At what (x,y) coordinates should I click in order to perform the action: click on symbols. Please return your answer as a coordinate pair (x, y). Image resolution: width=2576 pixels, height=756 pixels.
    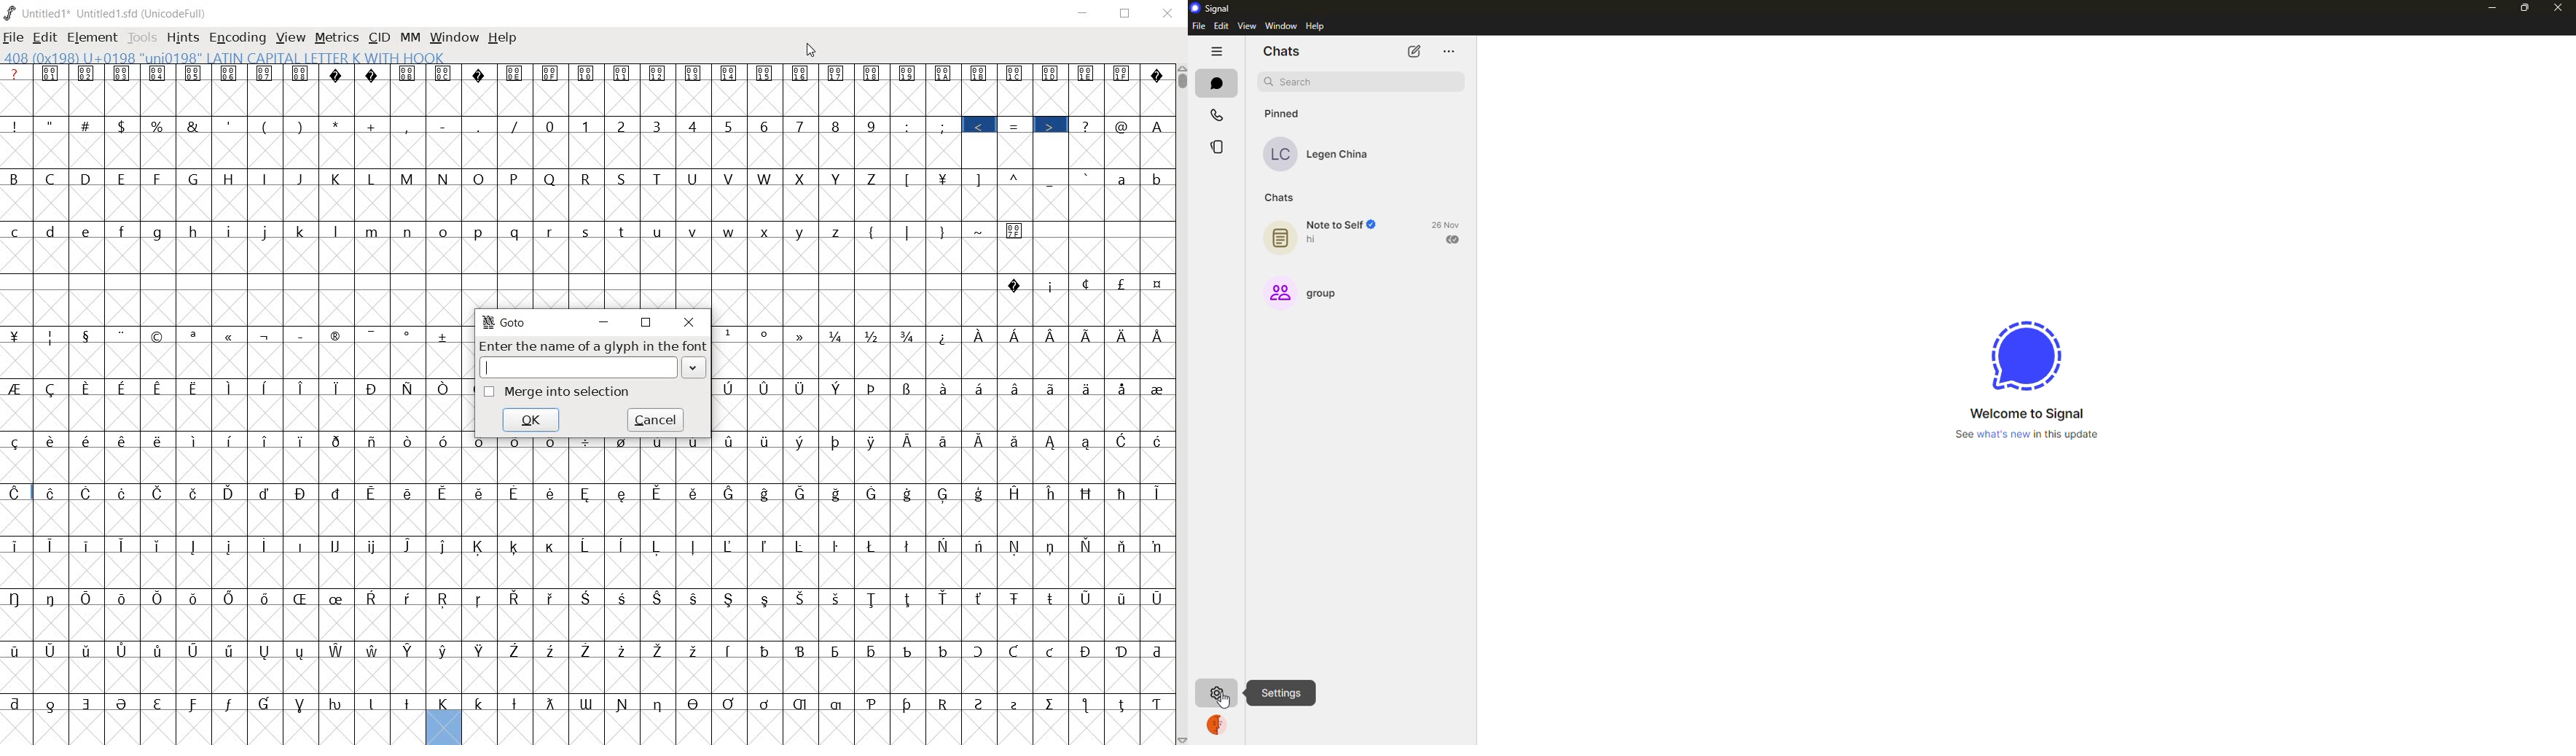
    Looking at the image, I should click on (765, 335).